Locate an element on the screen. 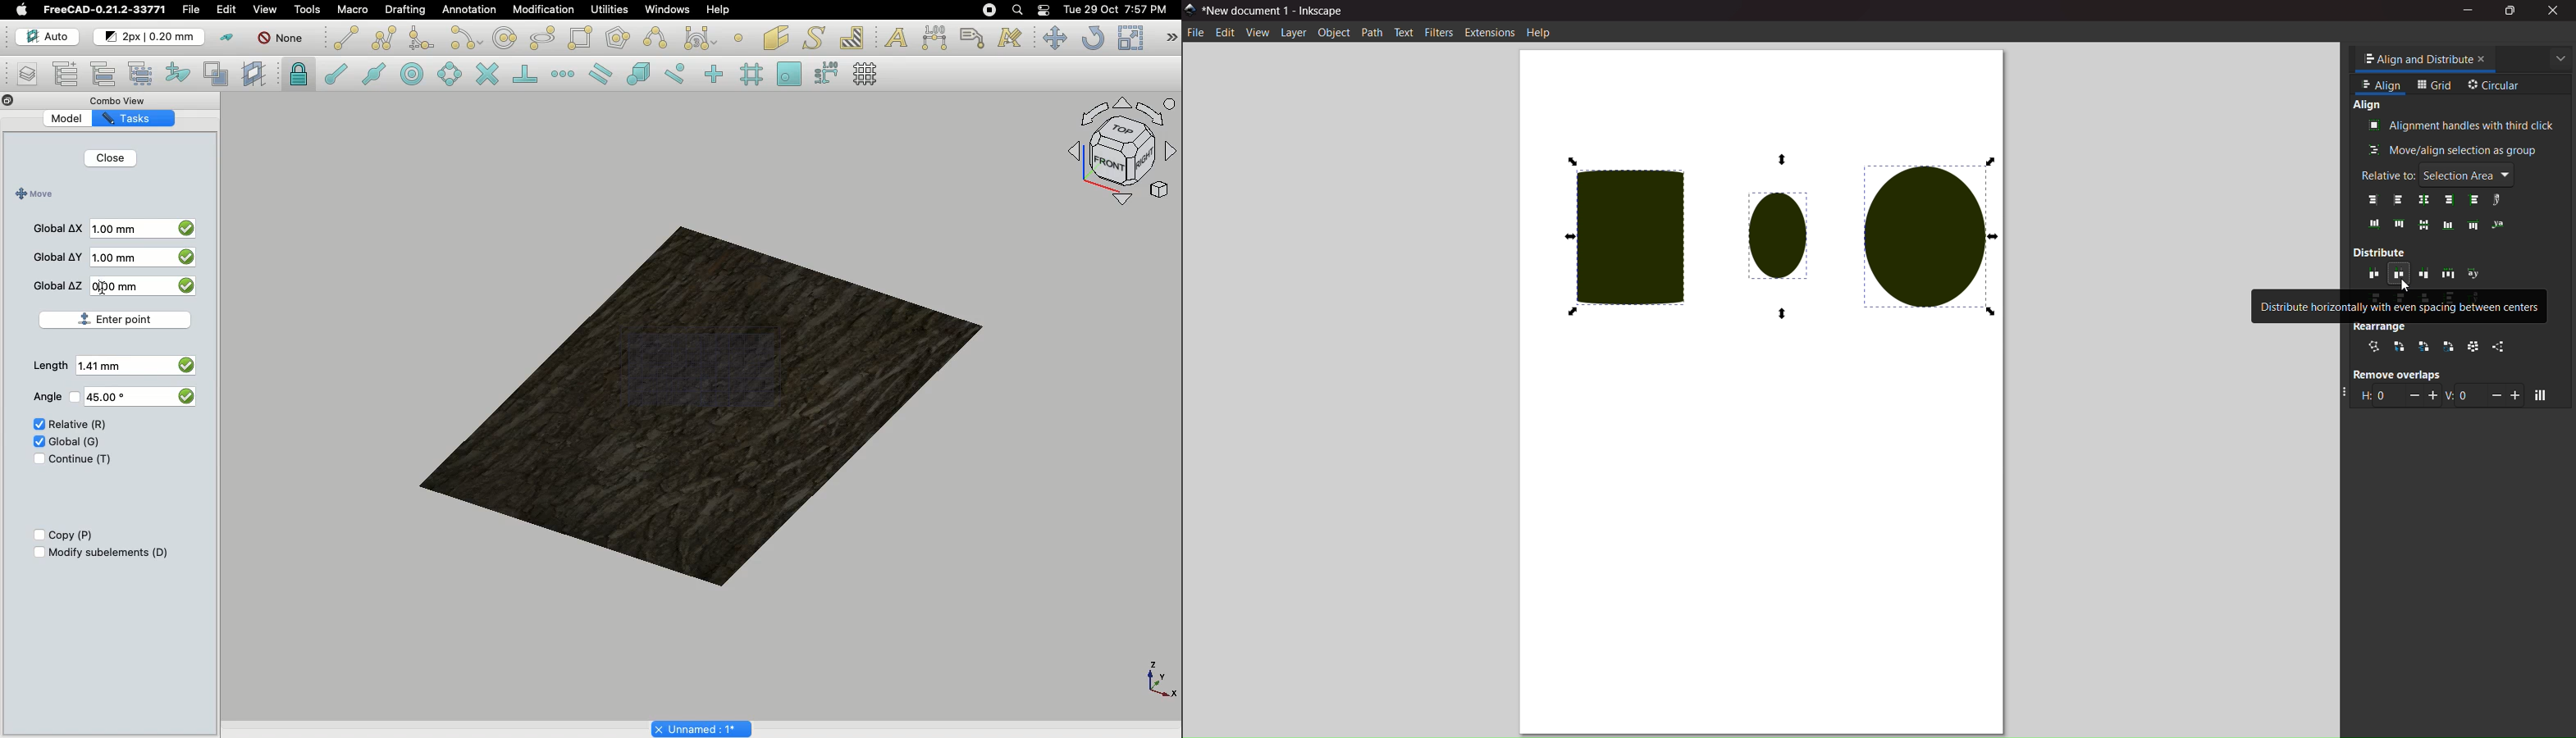  extension is located at coordinates (1489, 32).